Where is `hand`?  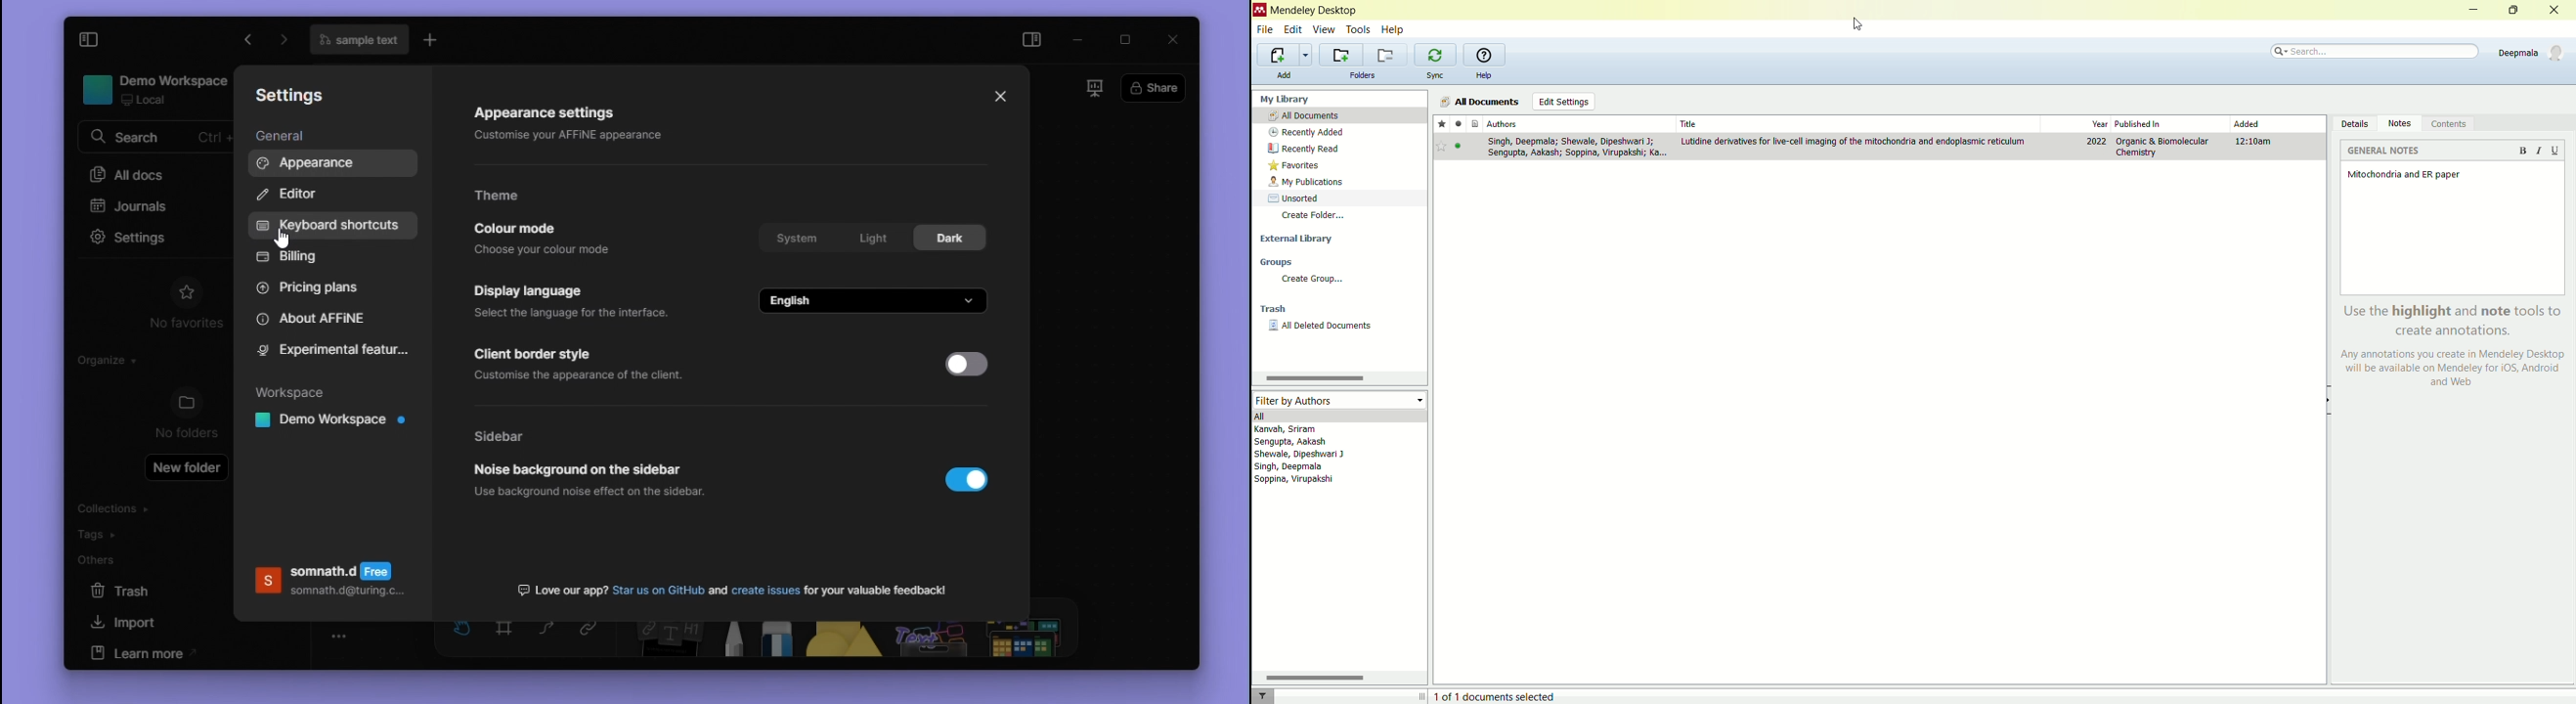 hand is located at coordinates (463, 638).